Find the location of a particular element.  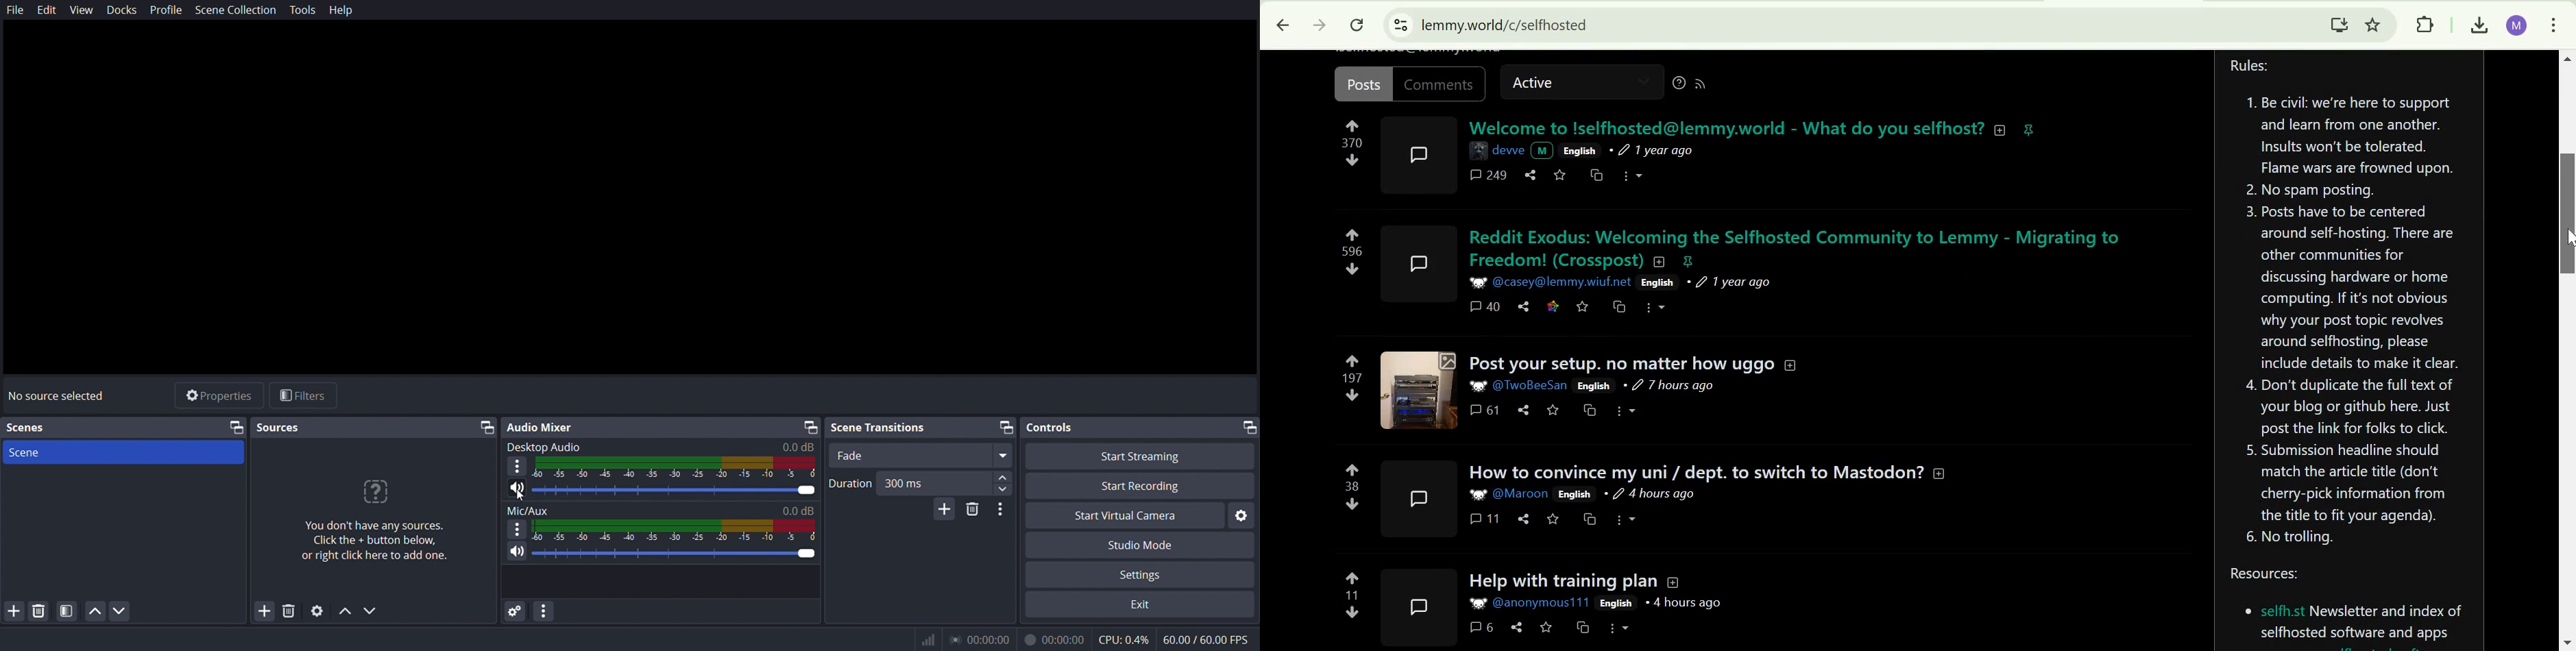

icon is located at coordinates (376, 491).